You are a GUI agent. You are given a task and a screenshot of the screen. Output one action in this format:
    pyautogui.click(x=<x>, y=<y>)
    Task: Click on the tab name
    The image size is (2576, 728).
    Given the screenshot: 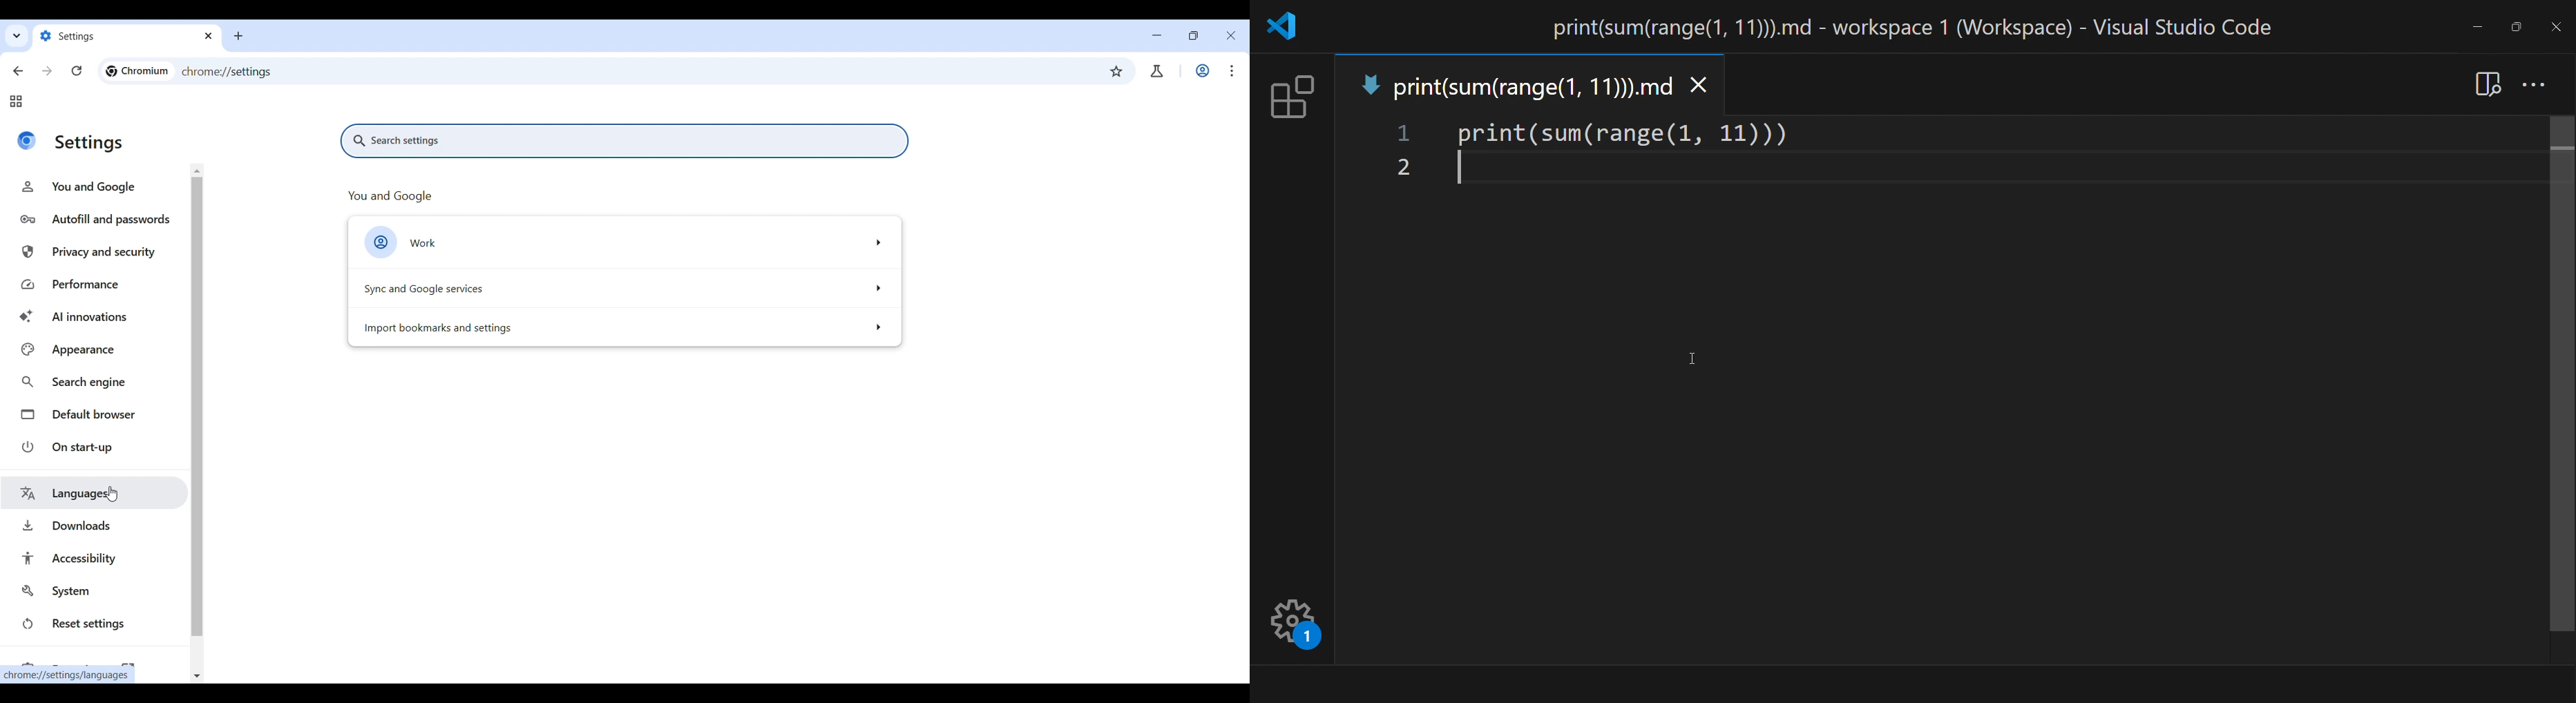 What is the action you would take?
    pyautogui.click(x=1514, y=84)
    